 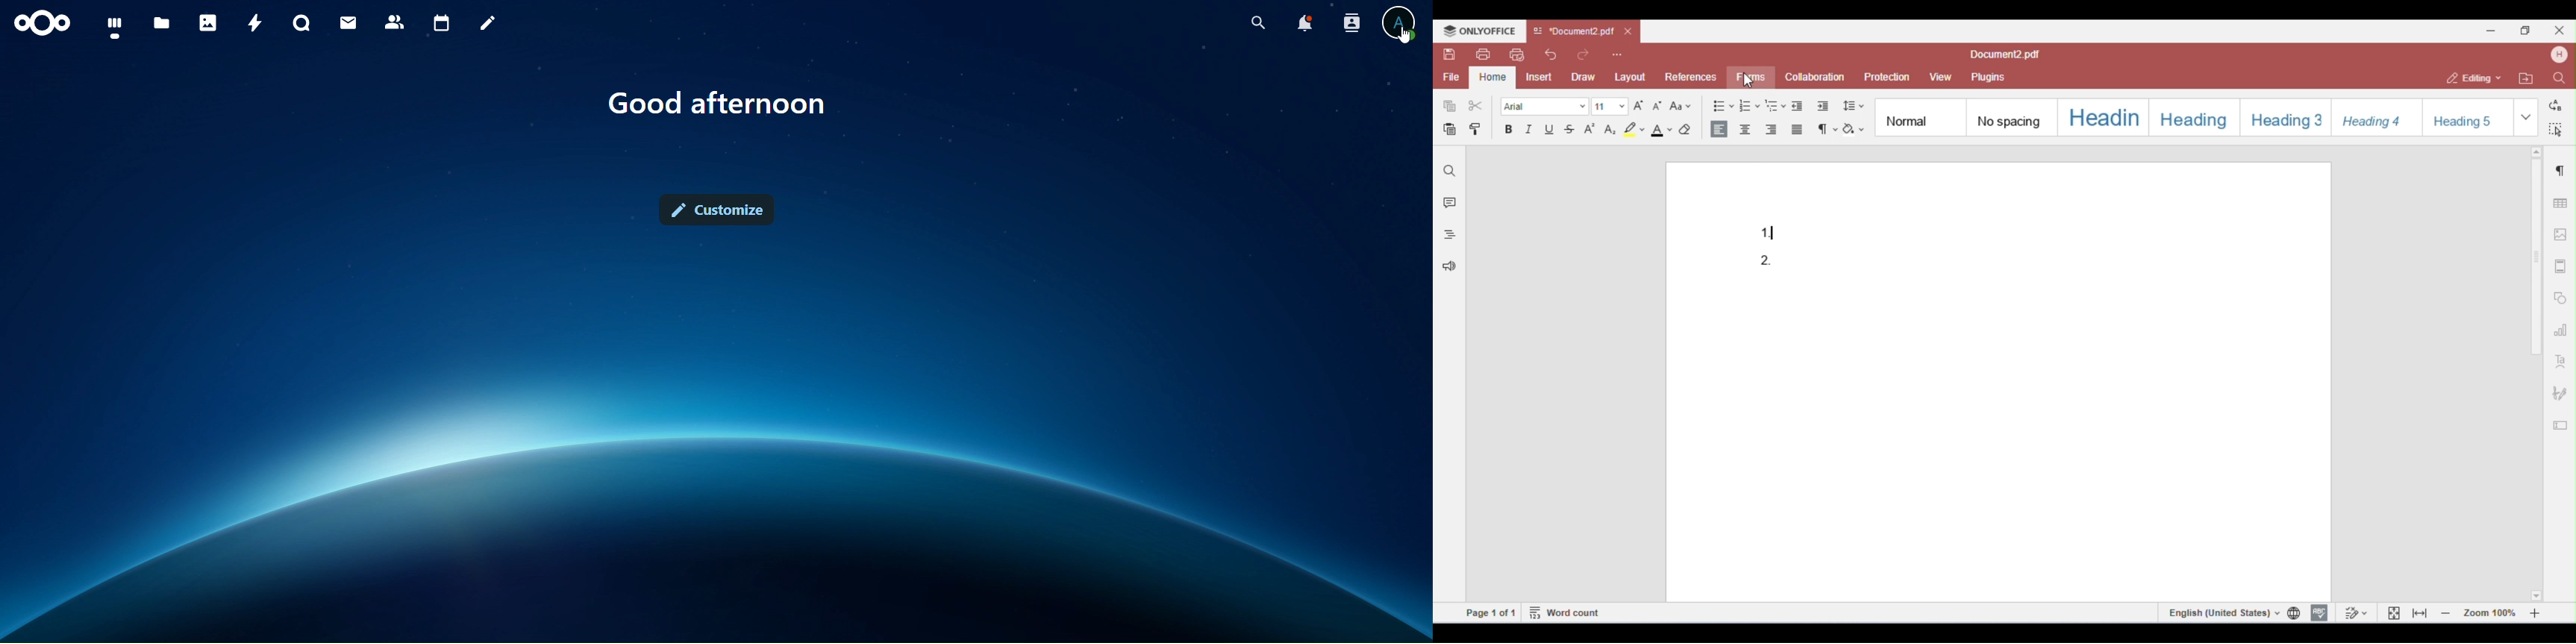 I want to click on icon, so click(x=45, y=25).